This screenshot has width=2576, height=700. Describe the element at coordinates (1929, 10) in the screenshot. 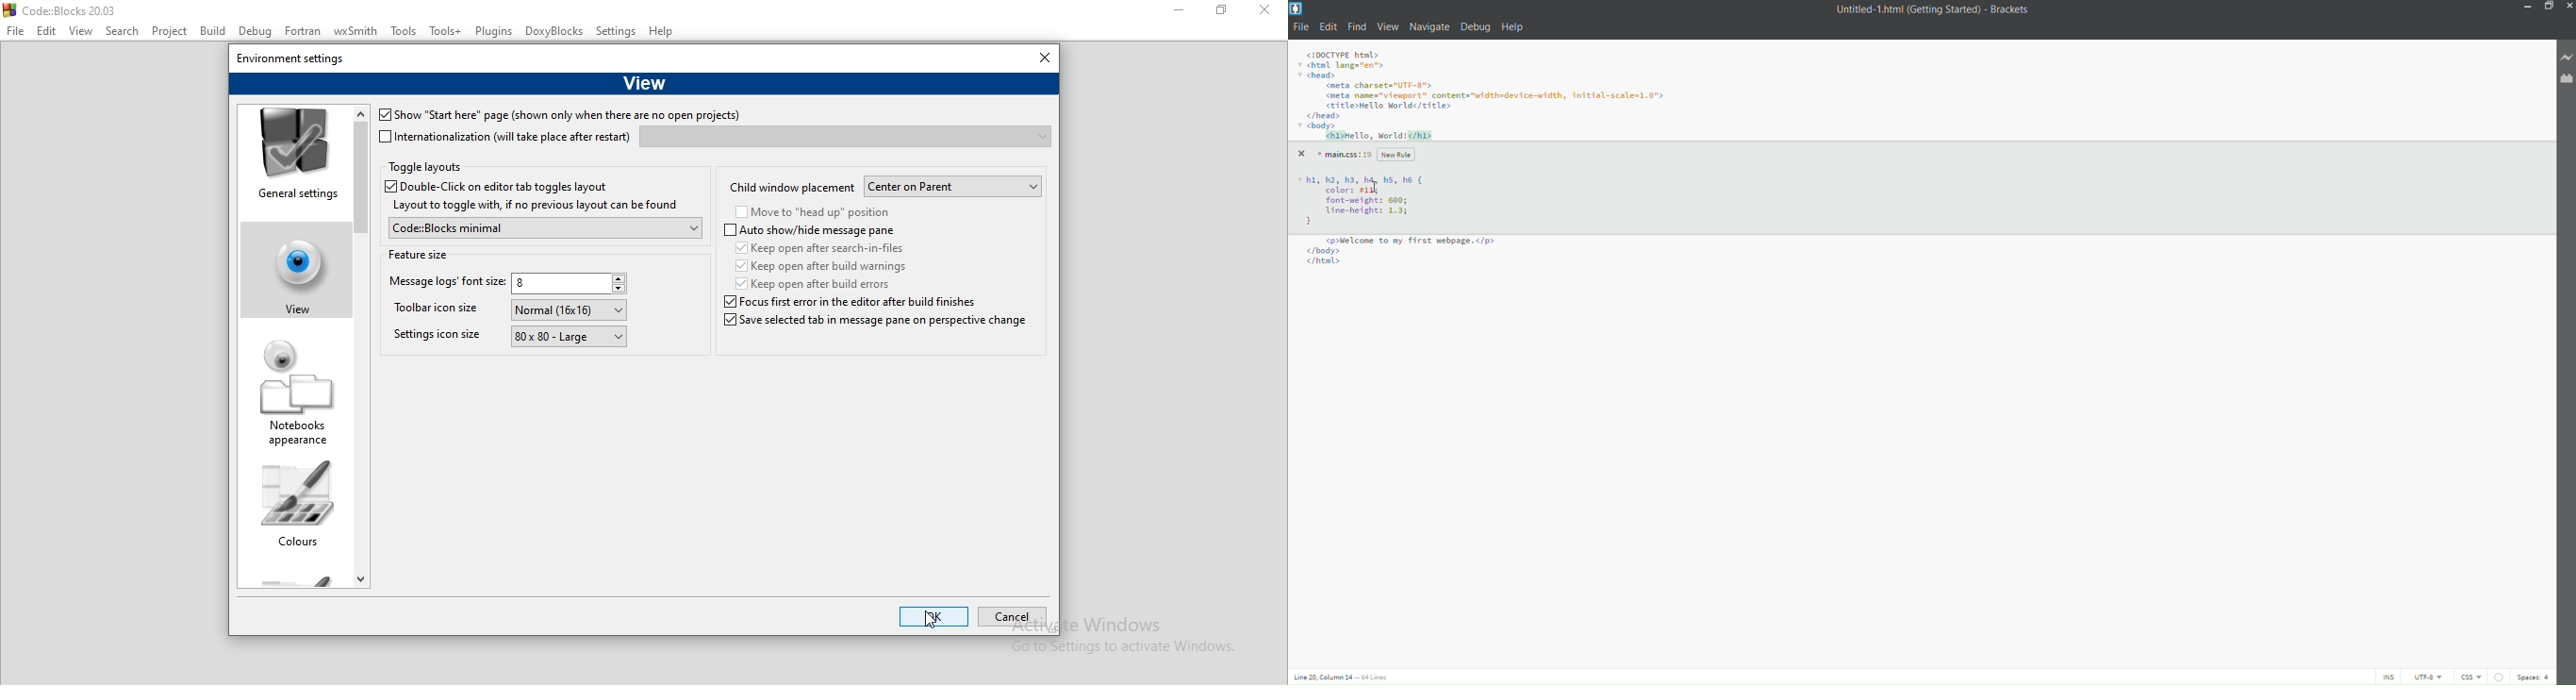

I see `title` at that location.